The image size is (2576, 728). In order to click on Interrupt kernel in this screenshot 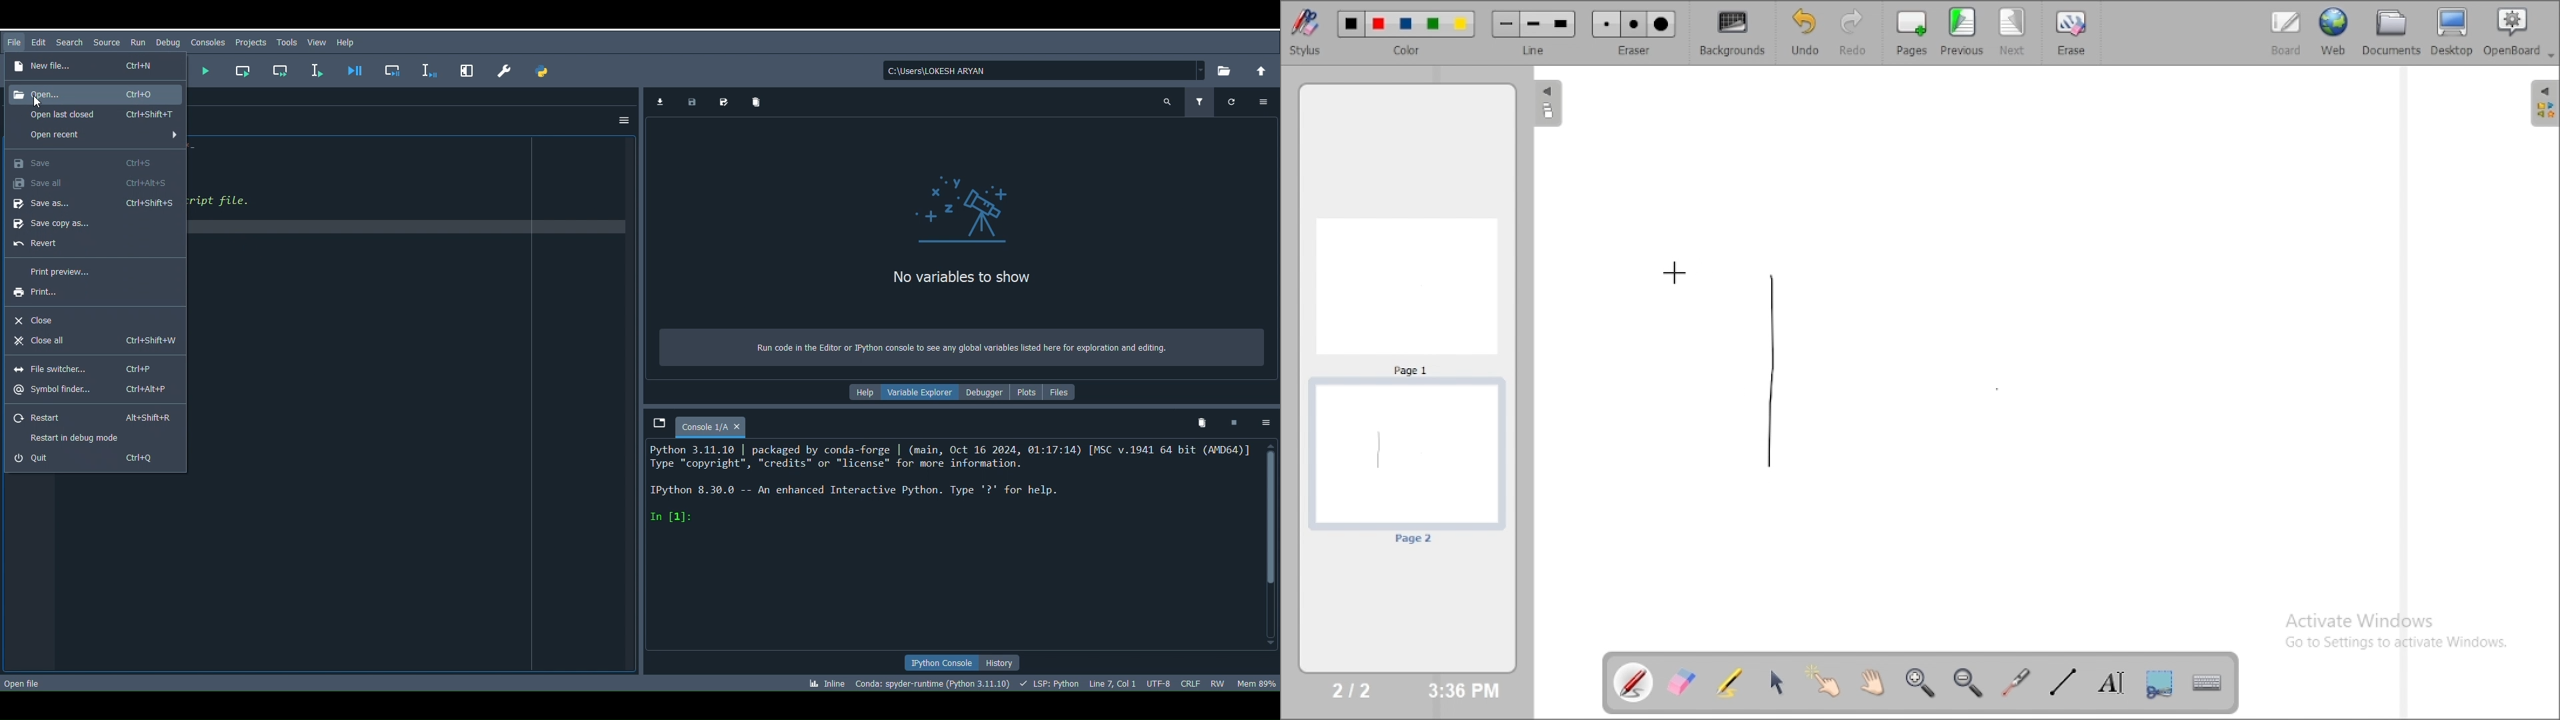, I will do `click(1232, 424)`.